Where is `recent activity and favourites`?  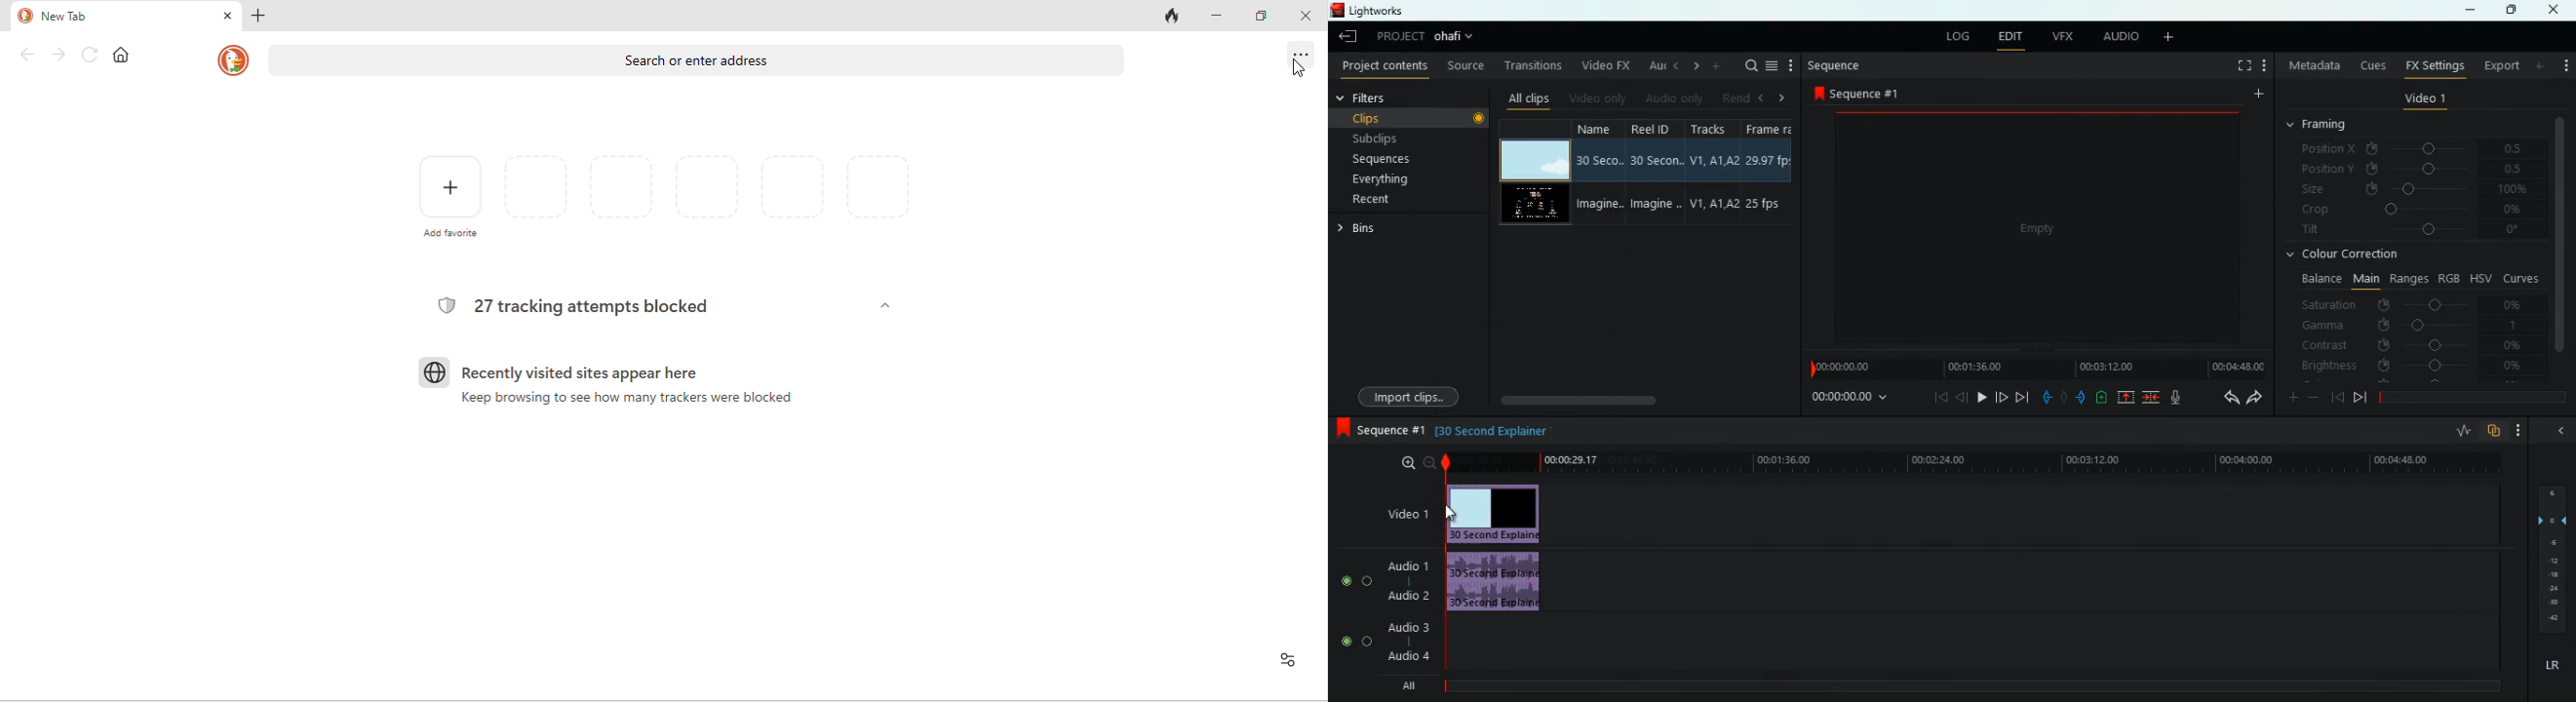 recent activity and favourites is located at coordinates (1289, 659).